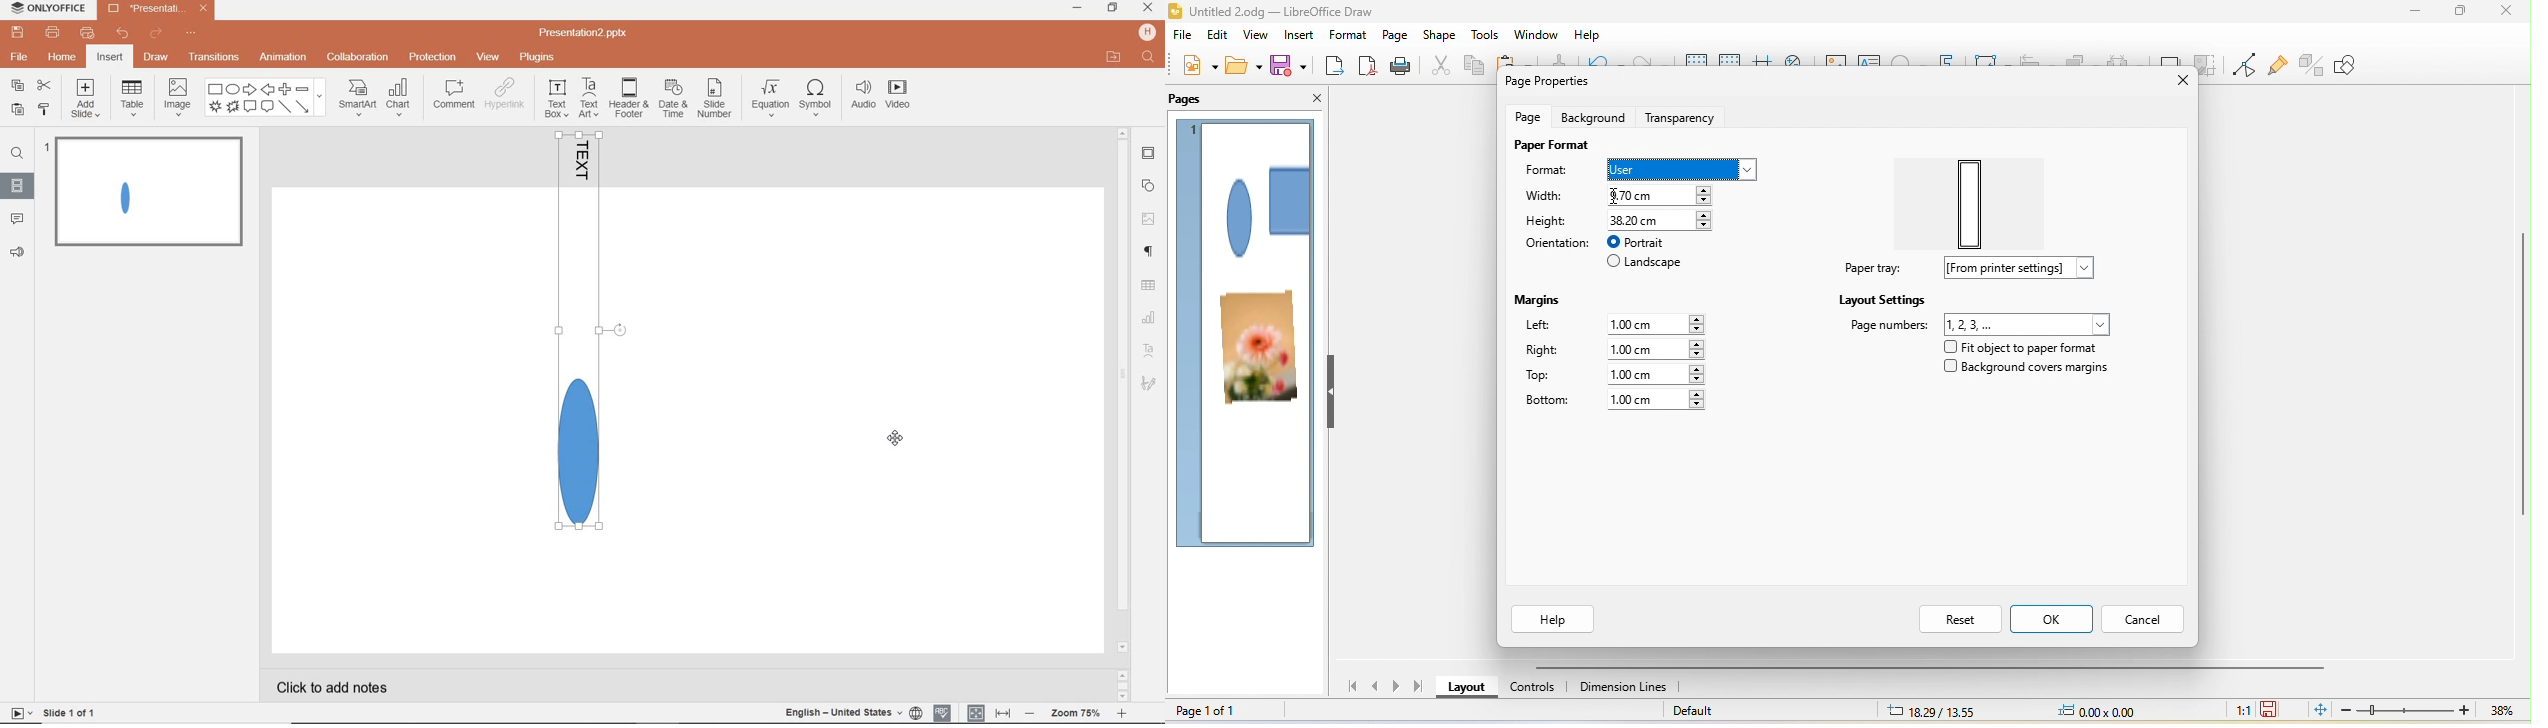 The width and height of the screenshot is (2548, 728). What do you see at coordinates (2459, 16) in the screenshot?
I see `maximize` at bounding box center [2459, 16].